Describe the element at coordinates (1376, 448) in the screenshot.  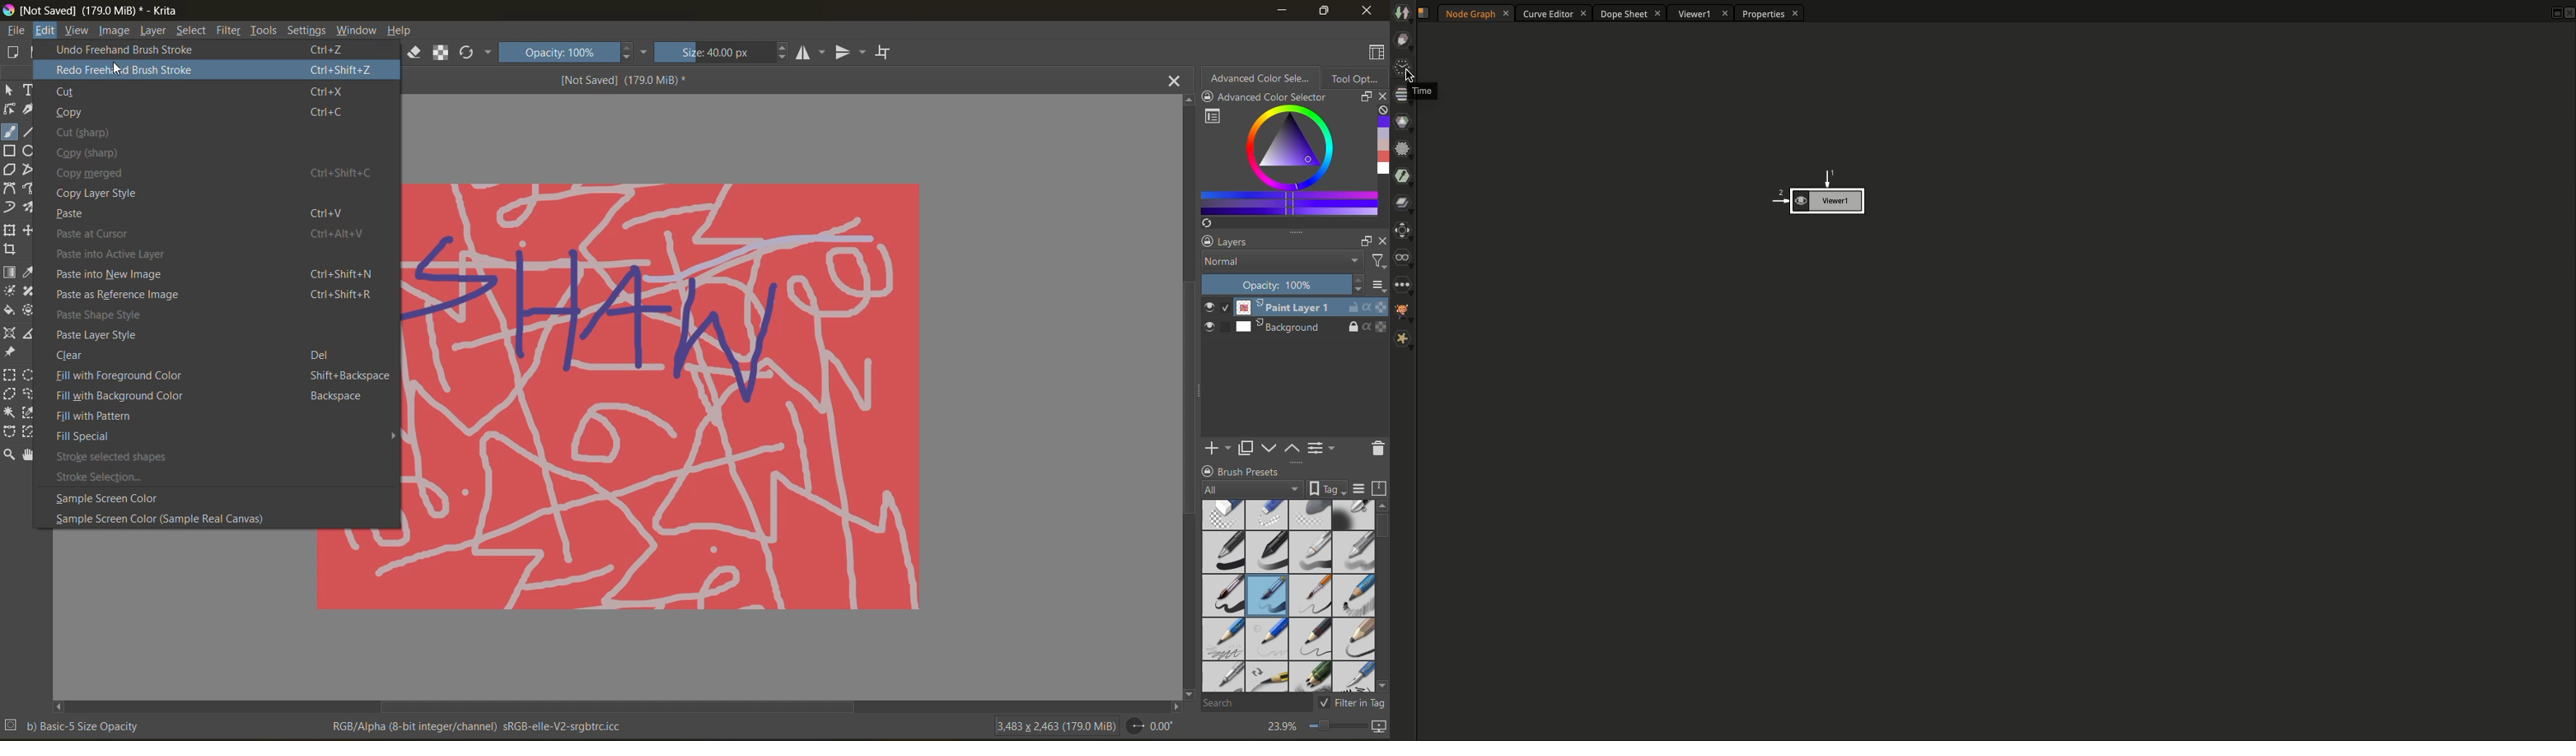
I see `remove` at that location.